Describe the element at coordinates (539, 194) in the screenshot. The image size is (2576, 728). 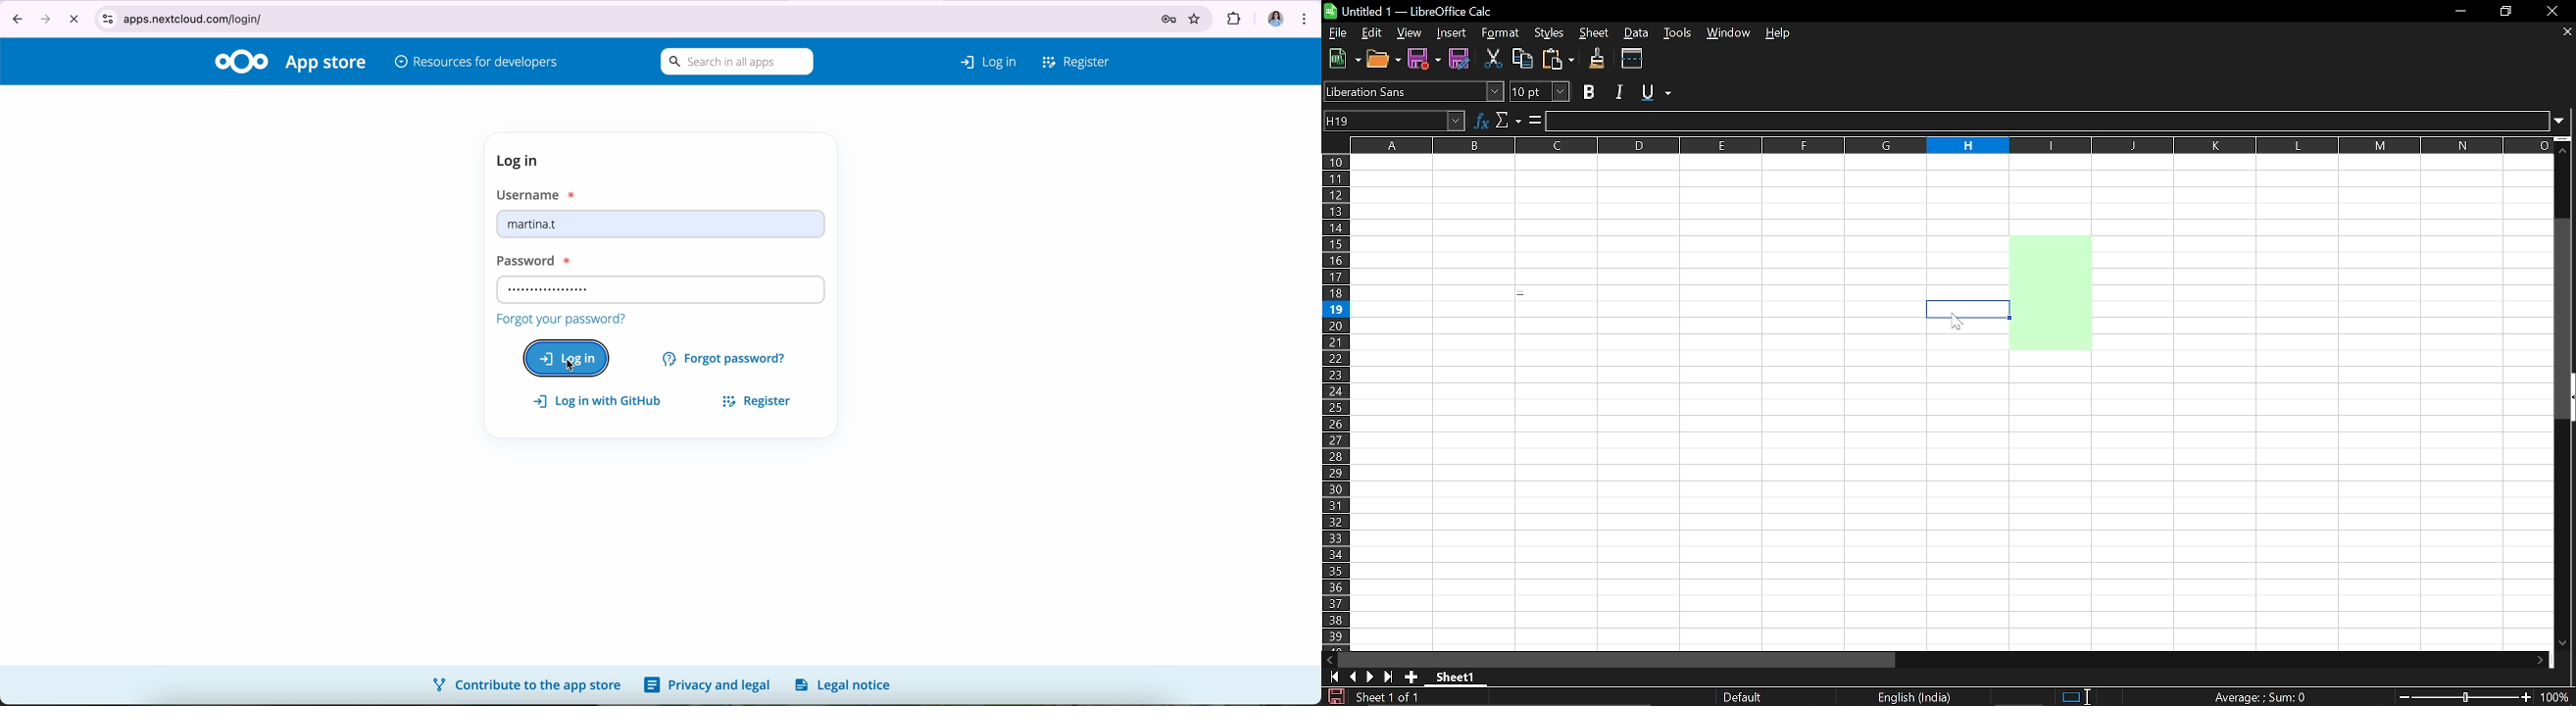
I see `username*` at that location.